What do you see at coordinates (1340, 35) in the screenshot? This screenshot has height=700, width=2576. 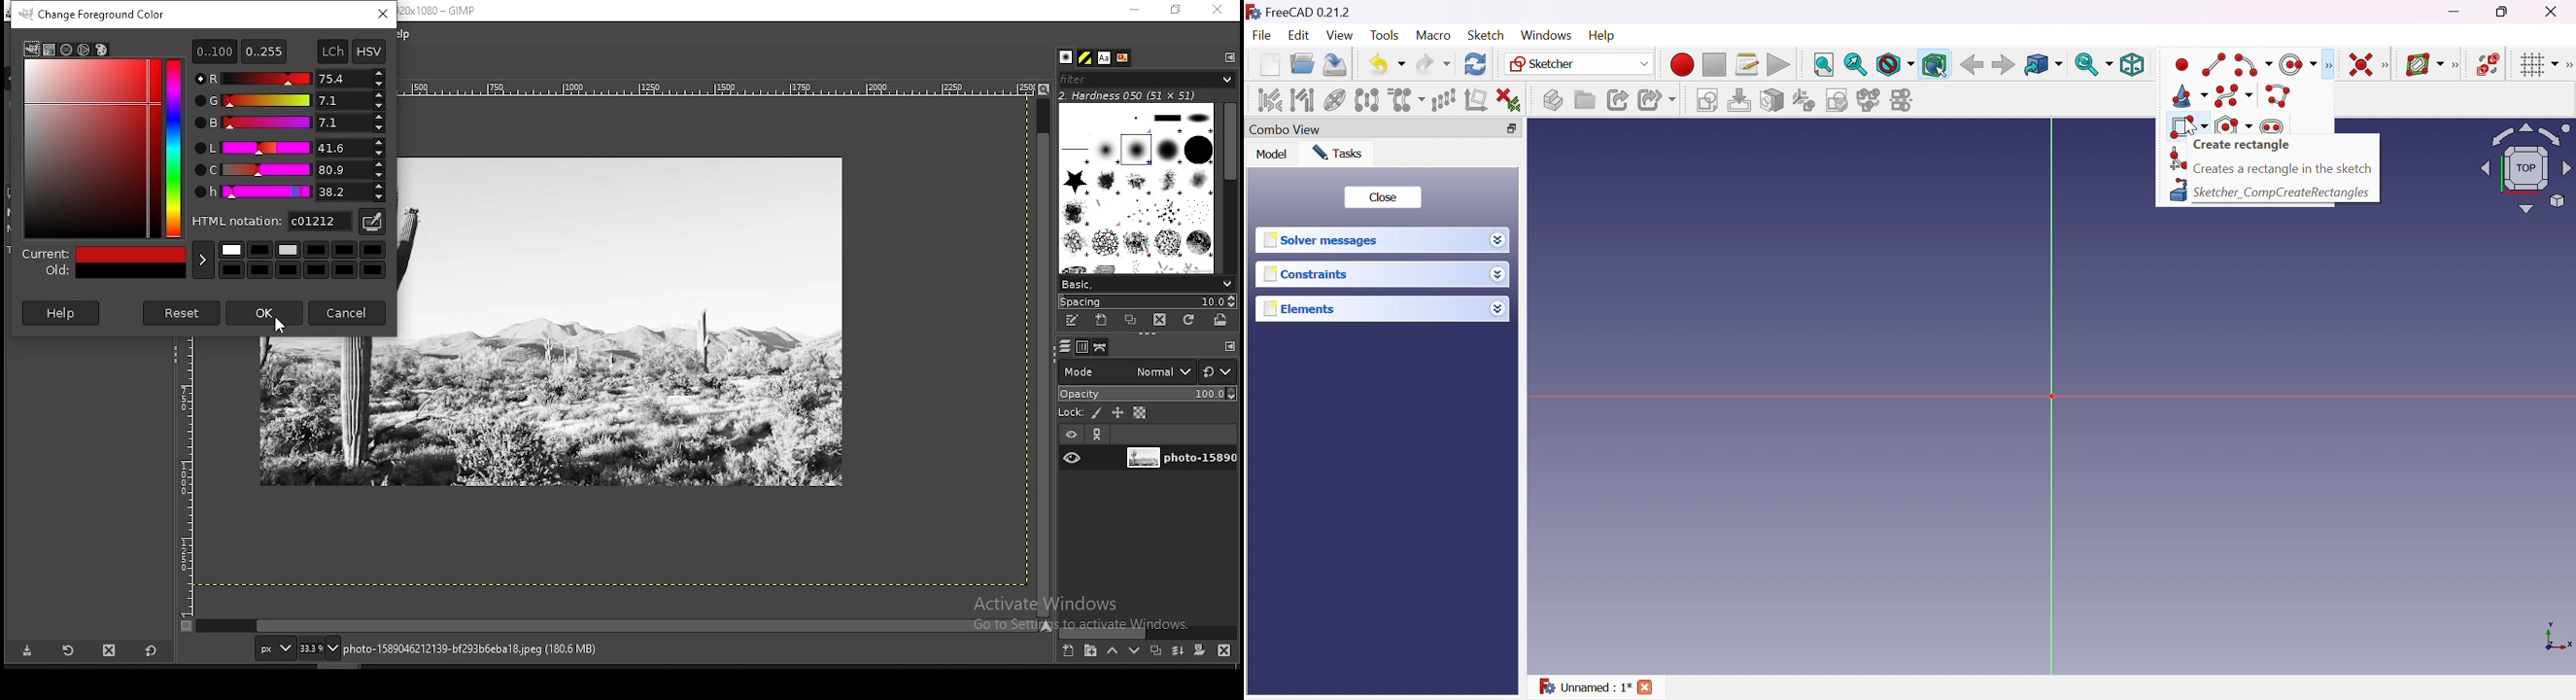 I see `View` at bounding box center [1340, 35].